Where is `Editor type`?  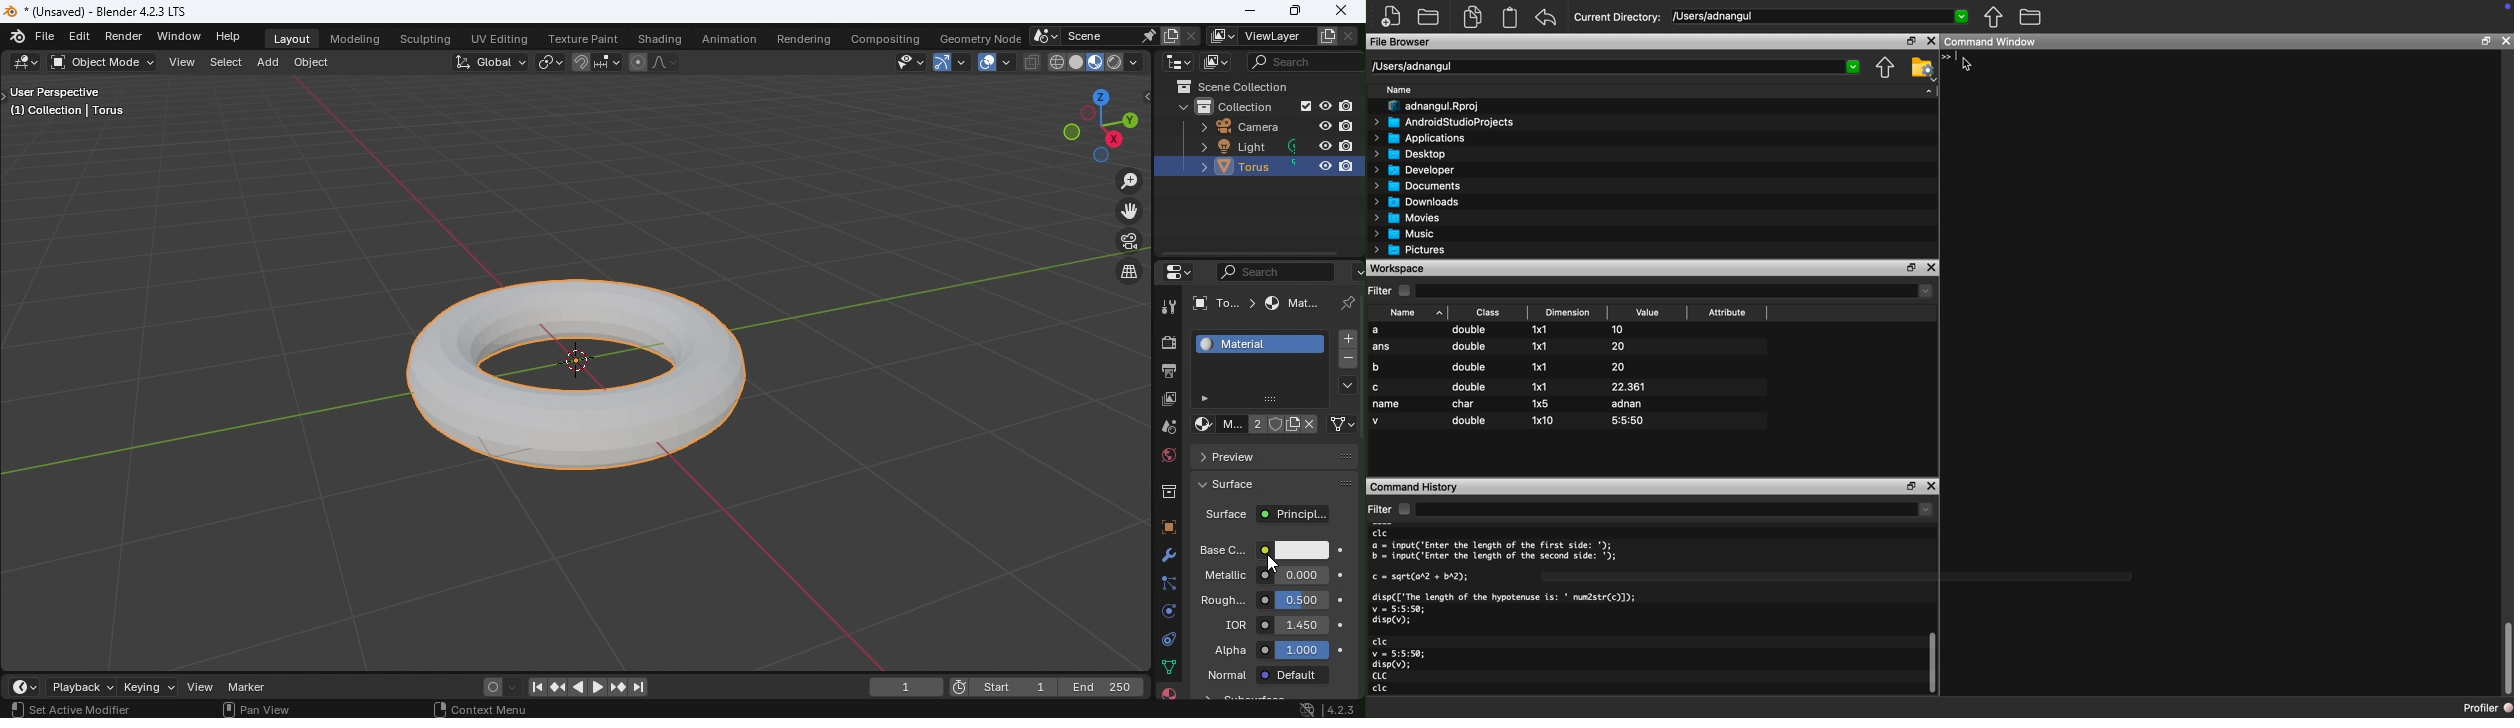
Editor type is located at coordinates (25, 687).